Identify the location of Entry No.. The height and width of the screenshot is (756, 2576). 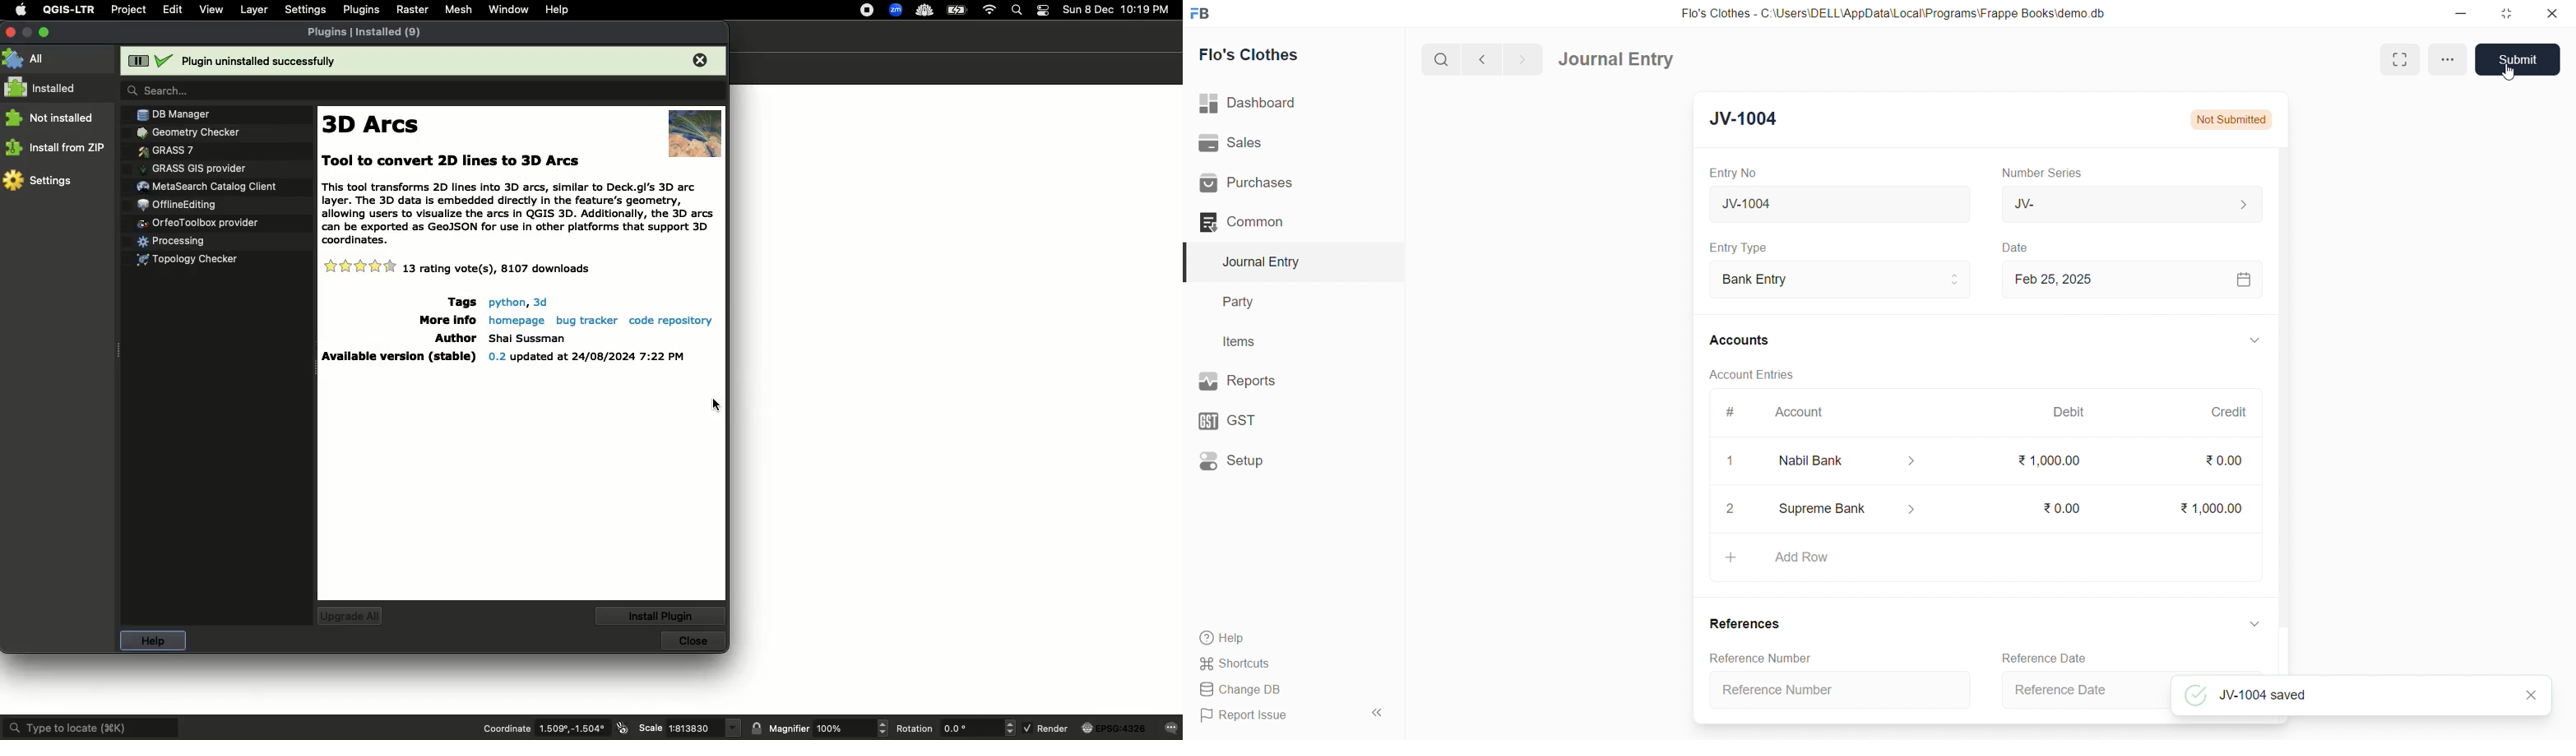
(1733, 173).